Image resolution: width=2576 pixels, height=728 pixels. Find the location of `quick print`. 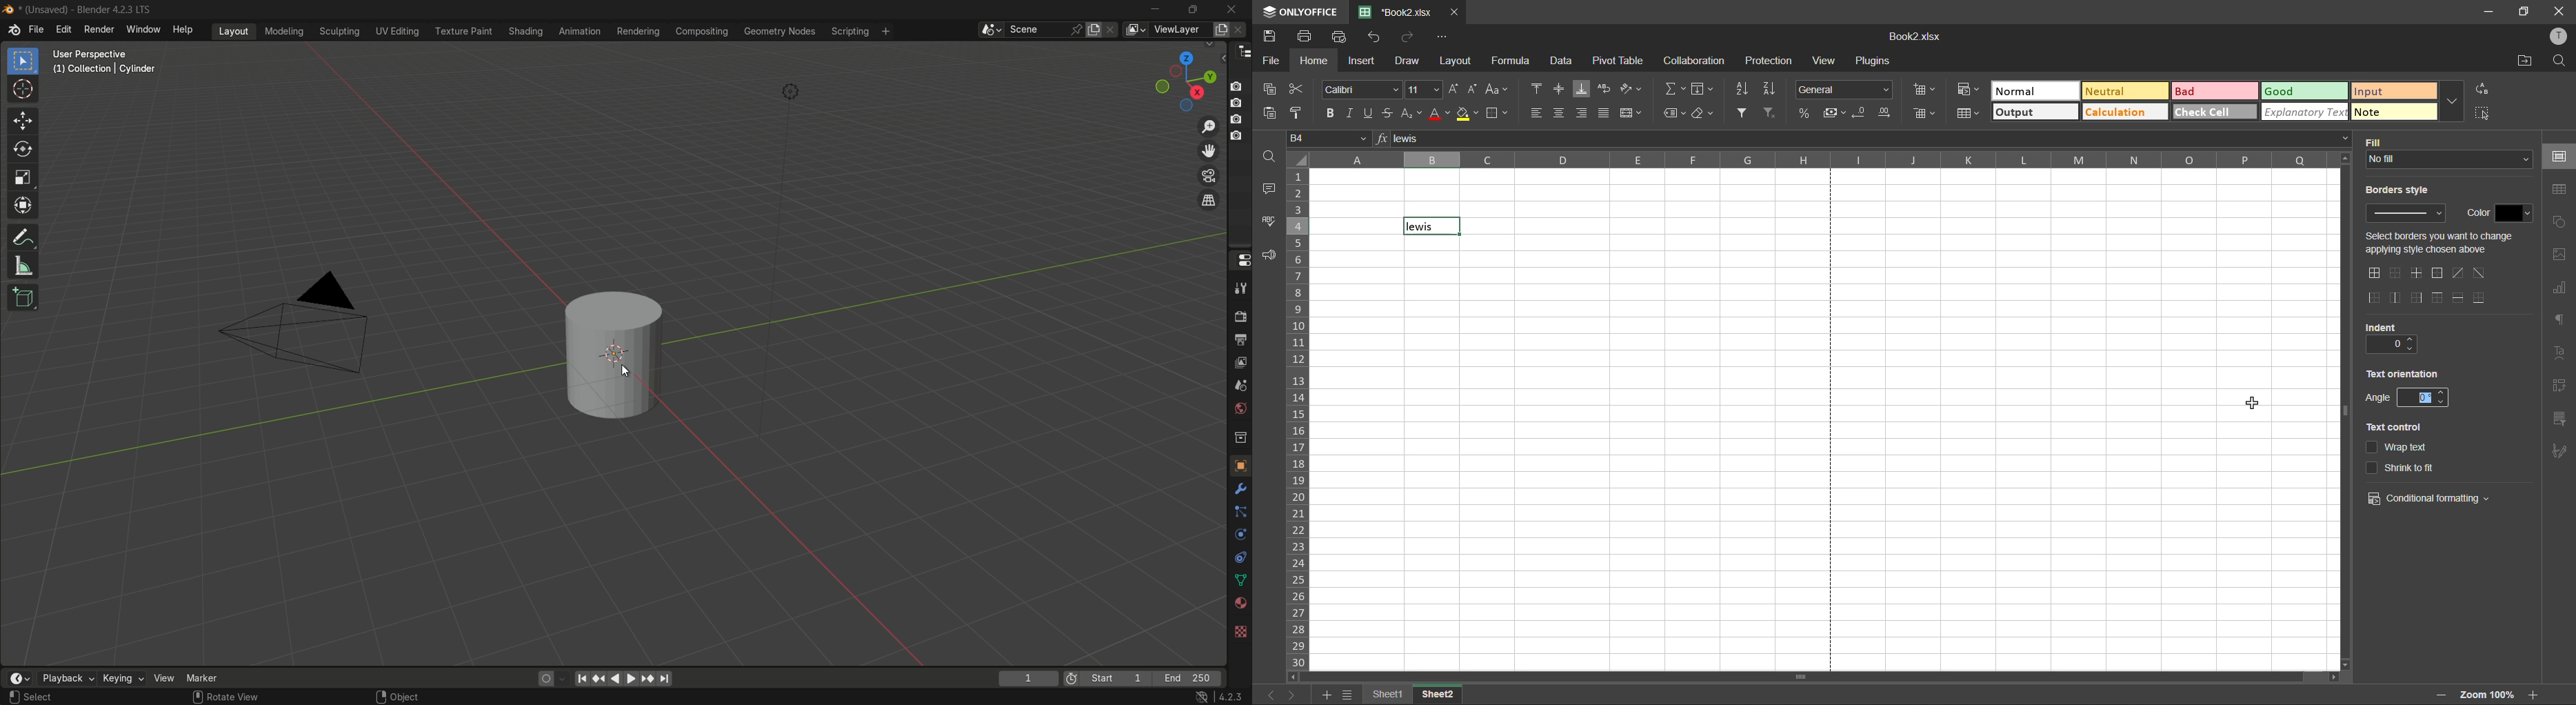

quick print is located at coordinates (1338, 36).